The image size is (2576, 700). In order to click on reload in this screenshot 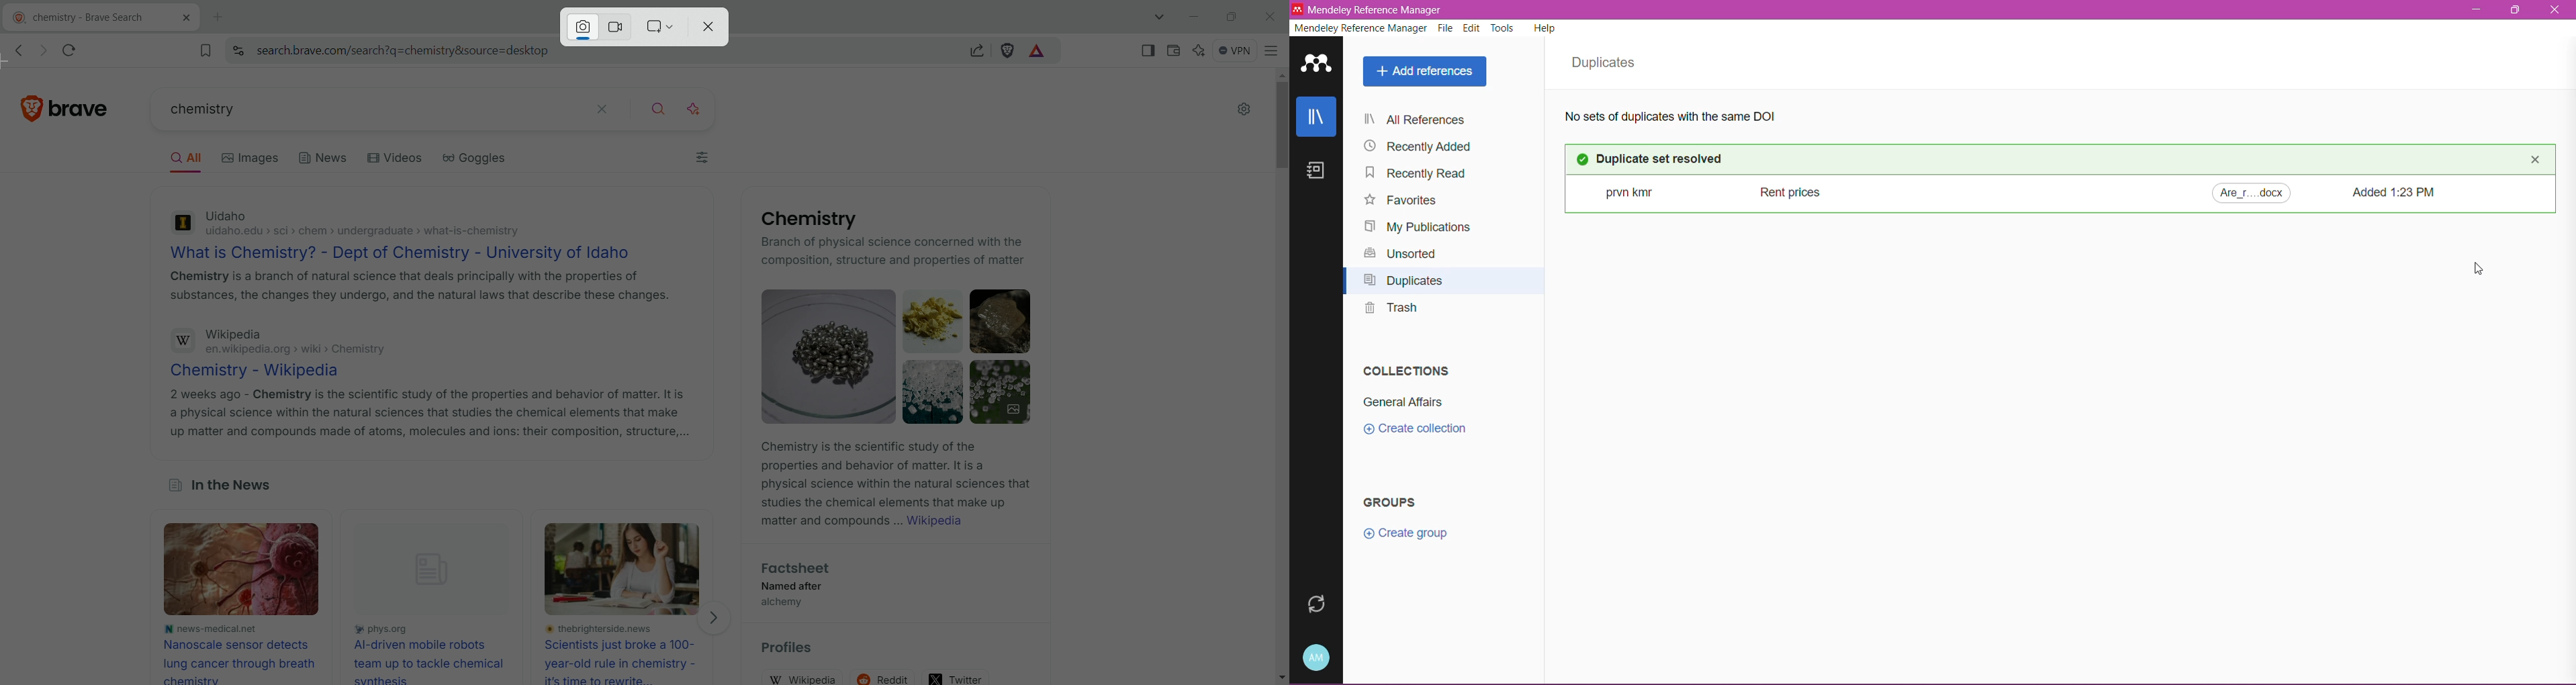, I will do `click(75, 48)`.